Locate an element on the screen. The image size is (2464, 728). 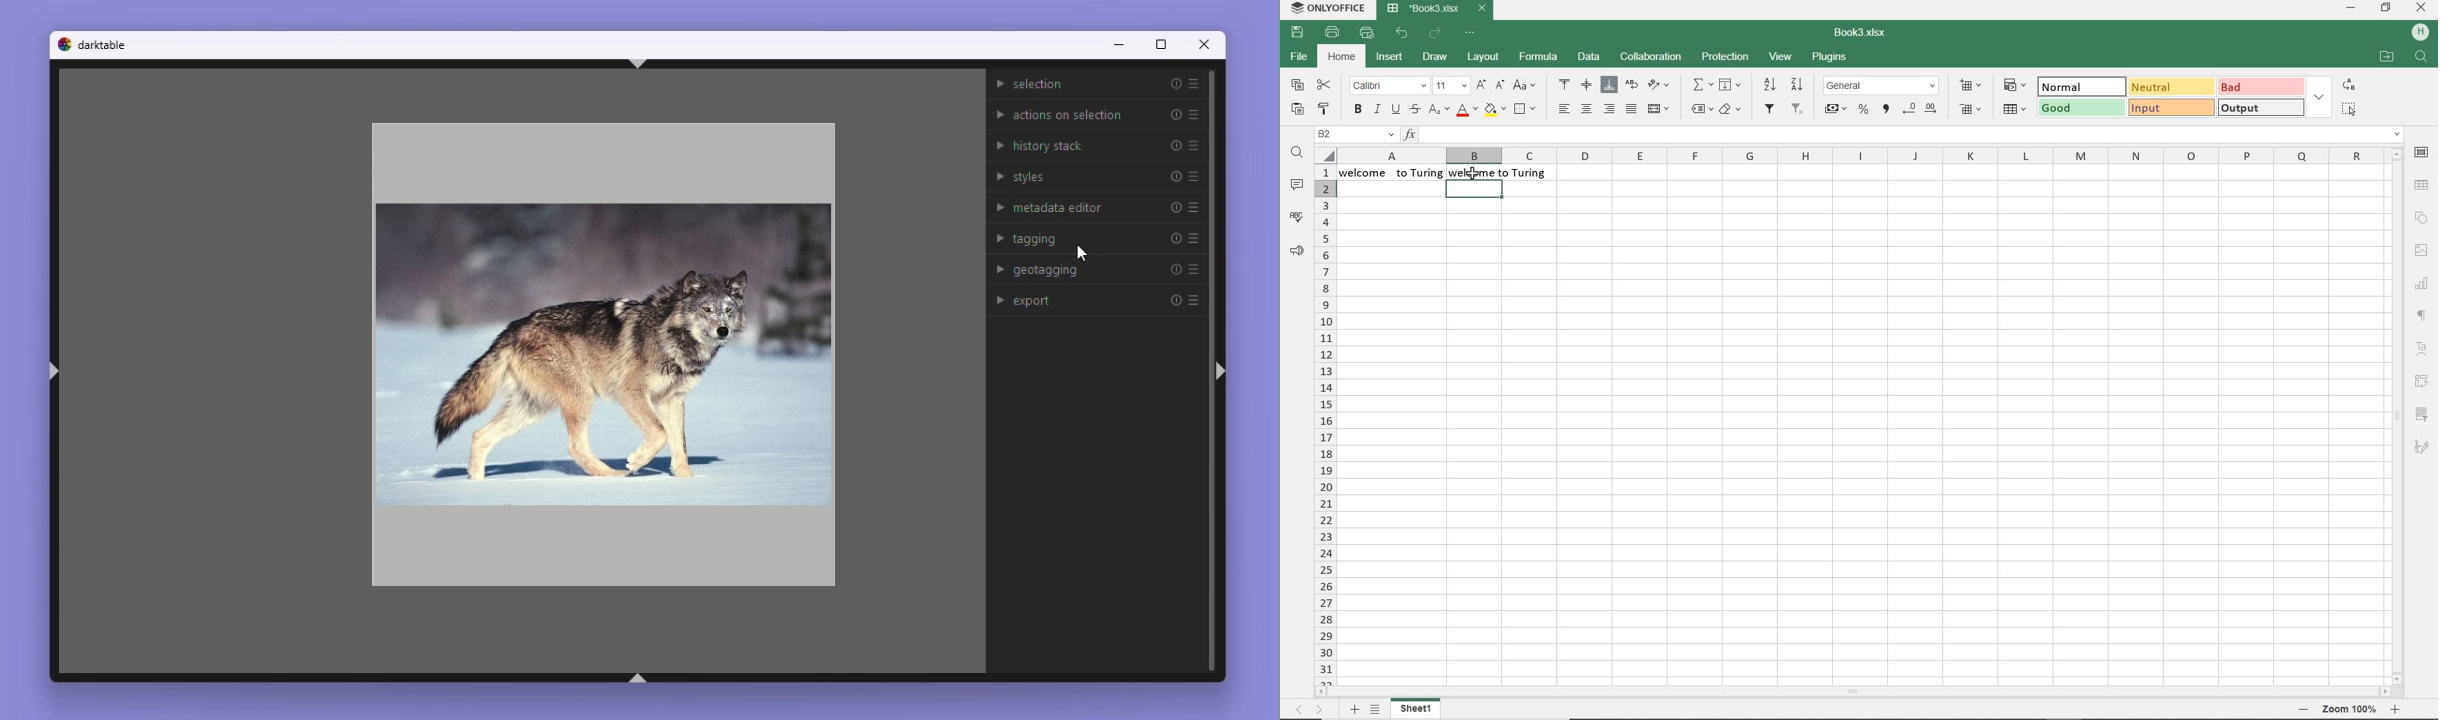
Close is located at coordinates (1206, 47).